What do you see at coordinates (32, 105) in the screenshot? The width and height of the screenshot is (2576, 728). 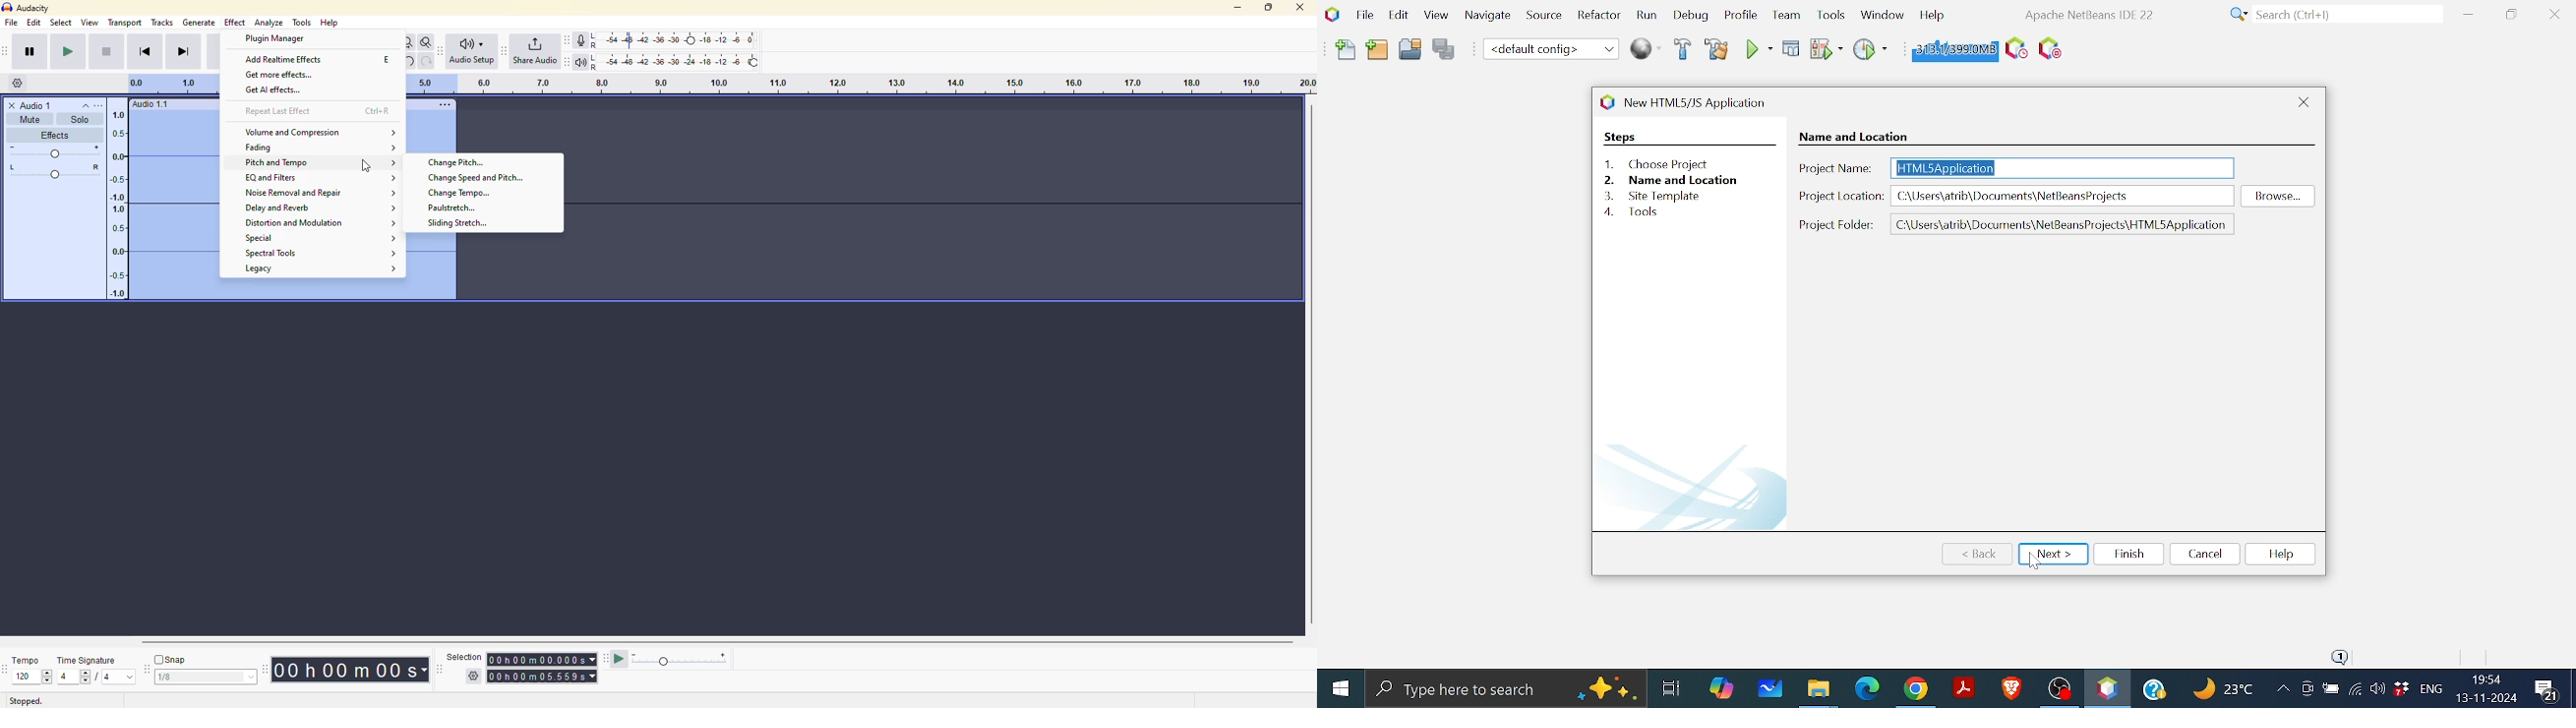 I see `audio 1` at bounding box center [32, 105].